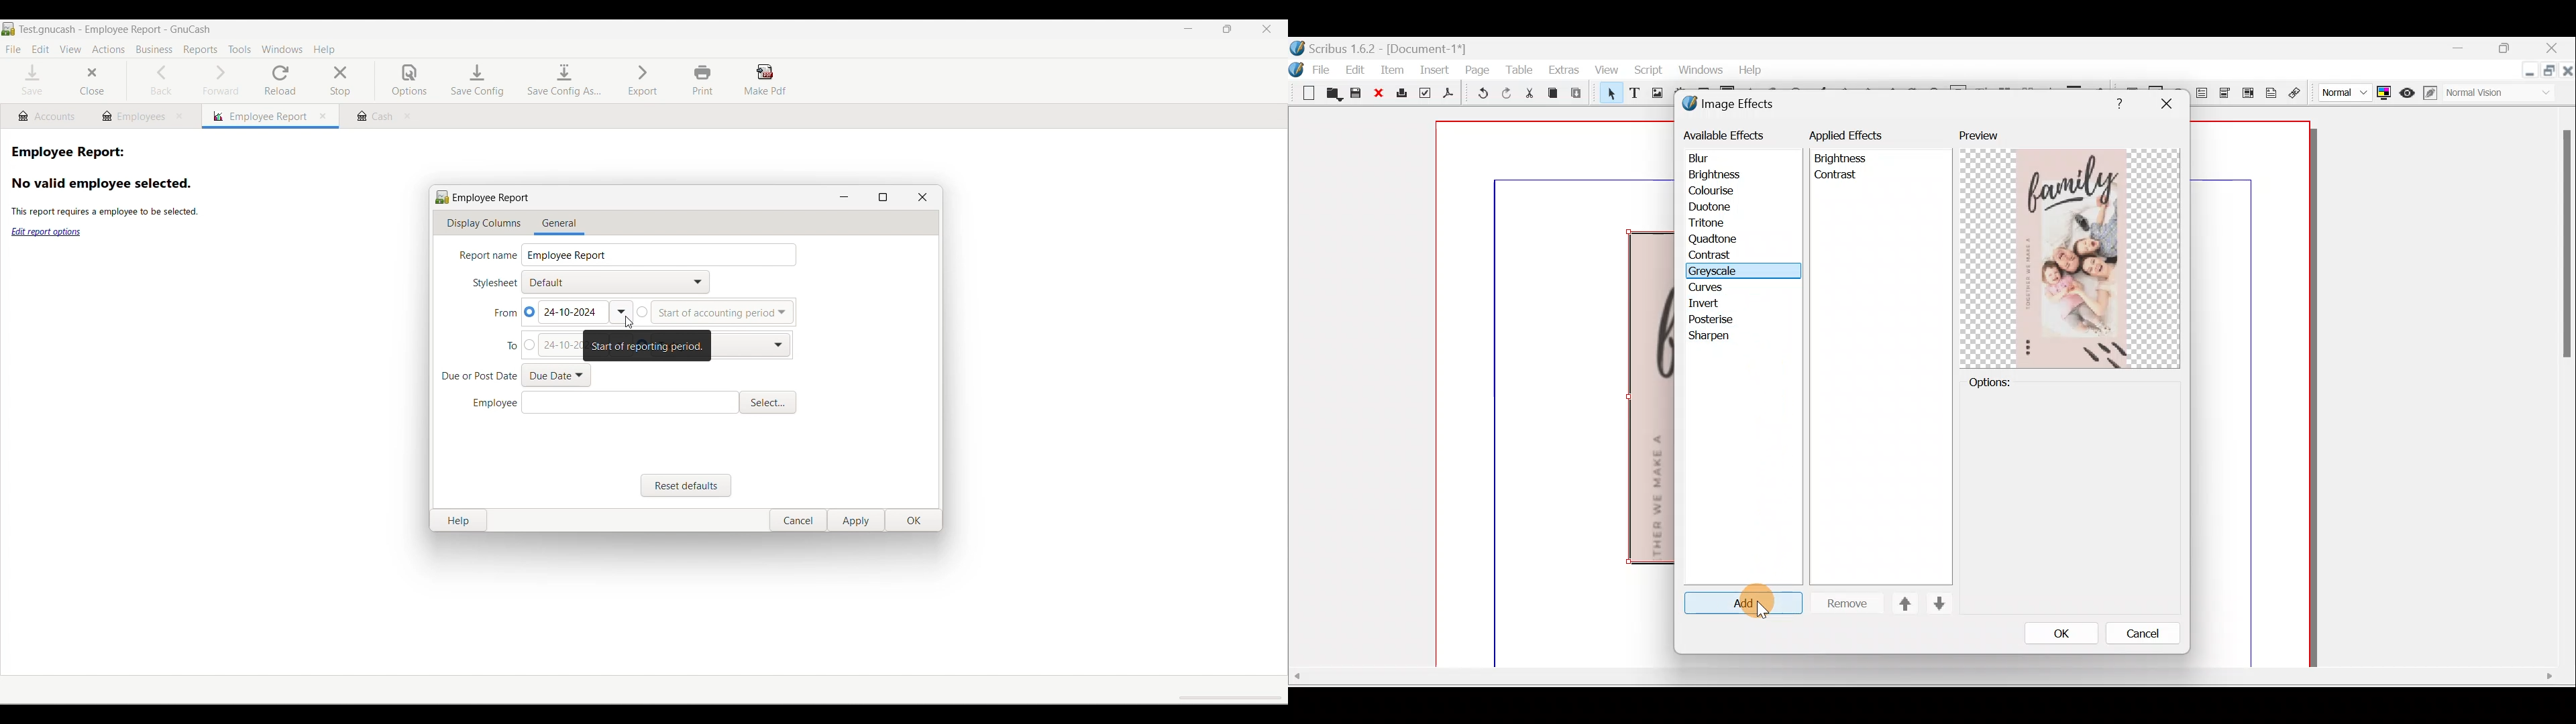  What do you see at coordinates (1717, 255) in the screenshot?
I see `contrast` at bounding box center [1717, 255].